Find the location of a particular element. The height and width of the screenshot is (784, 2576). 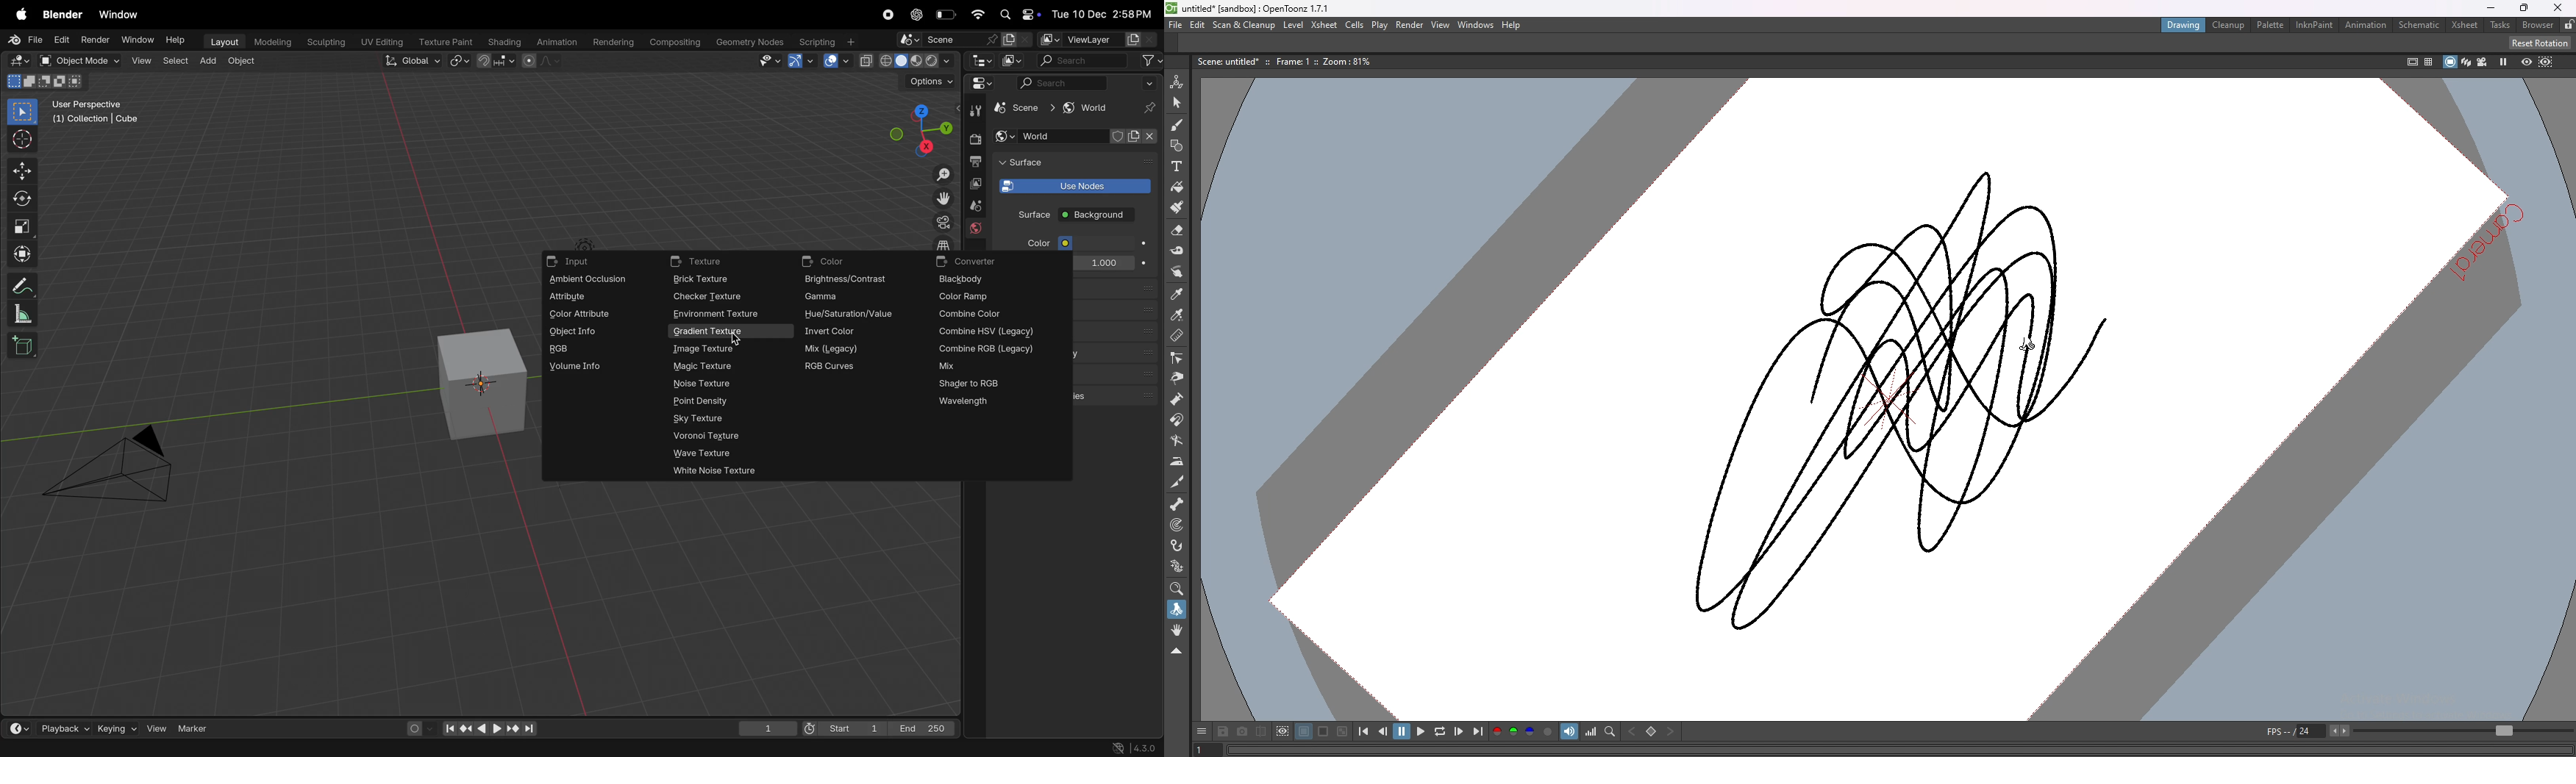

Color is located at coordinates (1036, 243).